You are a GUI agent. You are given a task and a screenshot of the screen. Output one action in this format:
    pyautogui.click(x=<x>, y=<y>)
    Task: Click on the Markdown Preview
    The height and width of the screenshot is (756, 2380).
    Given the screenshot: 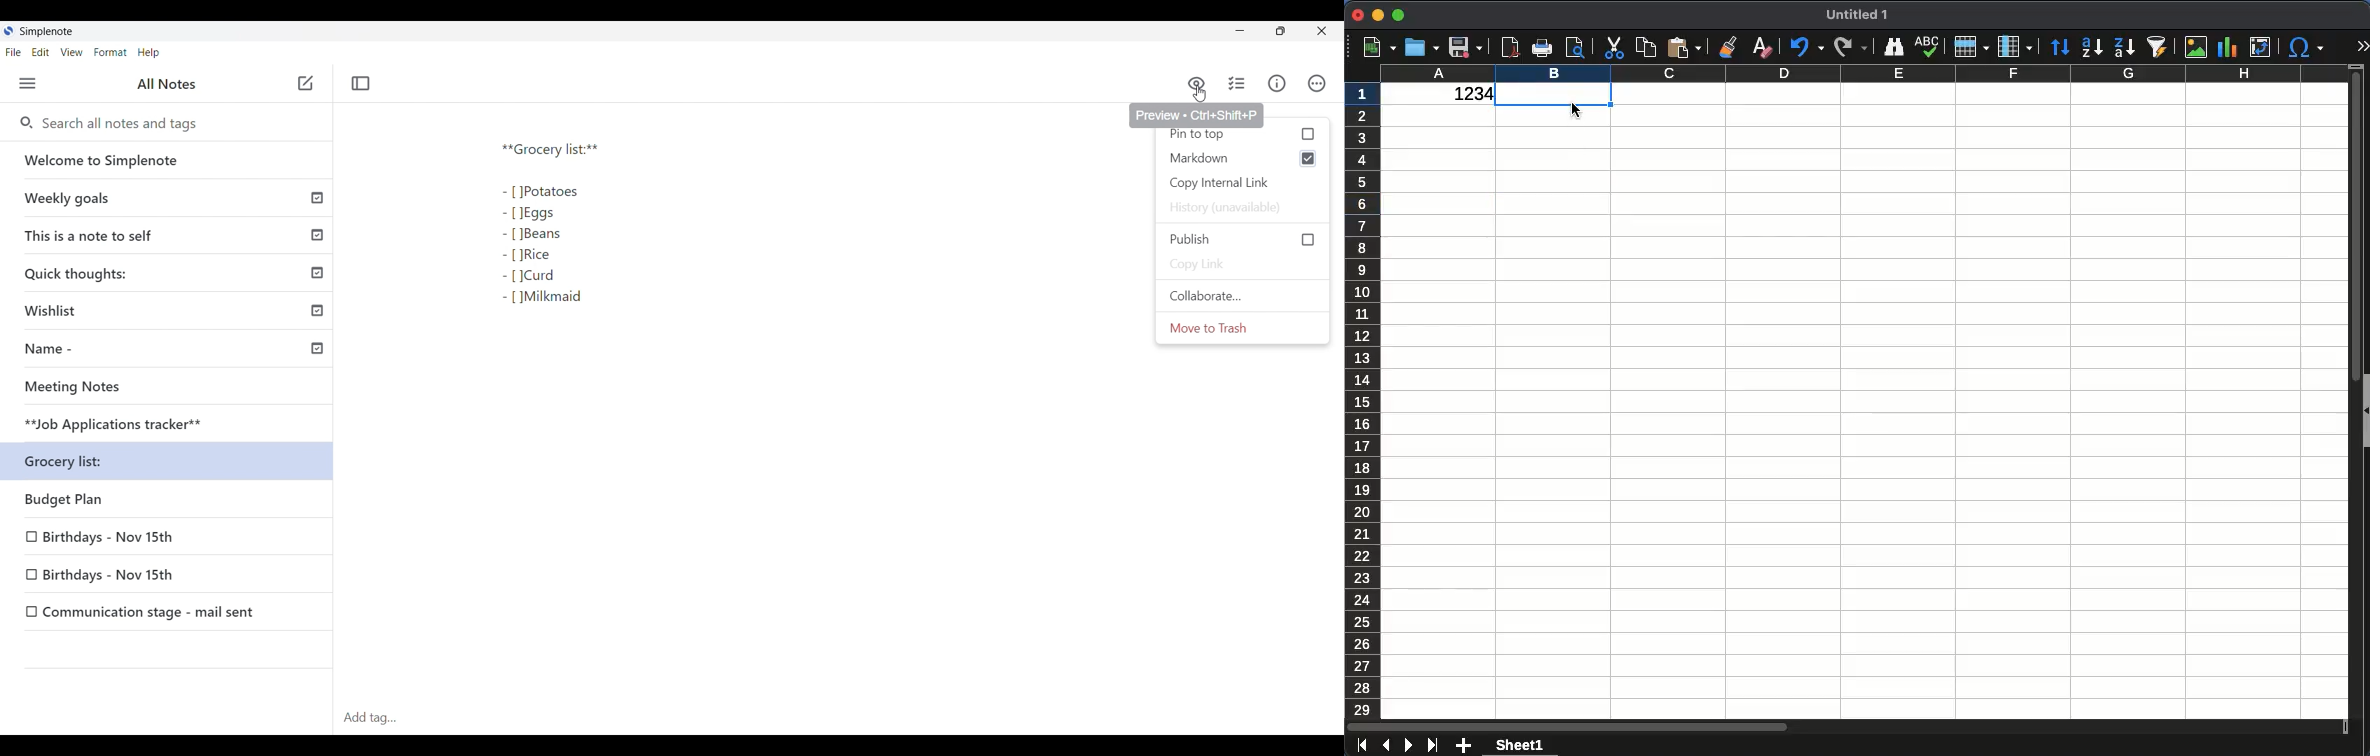 What is the action you would take?
    pyautogui.click(x=1196, y=83)
    